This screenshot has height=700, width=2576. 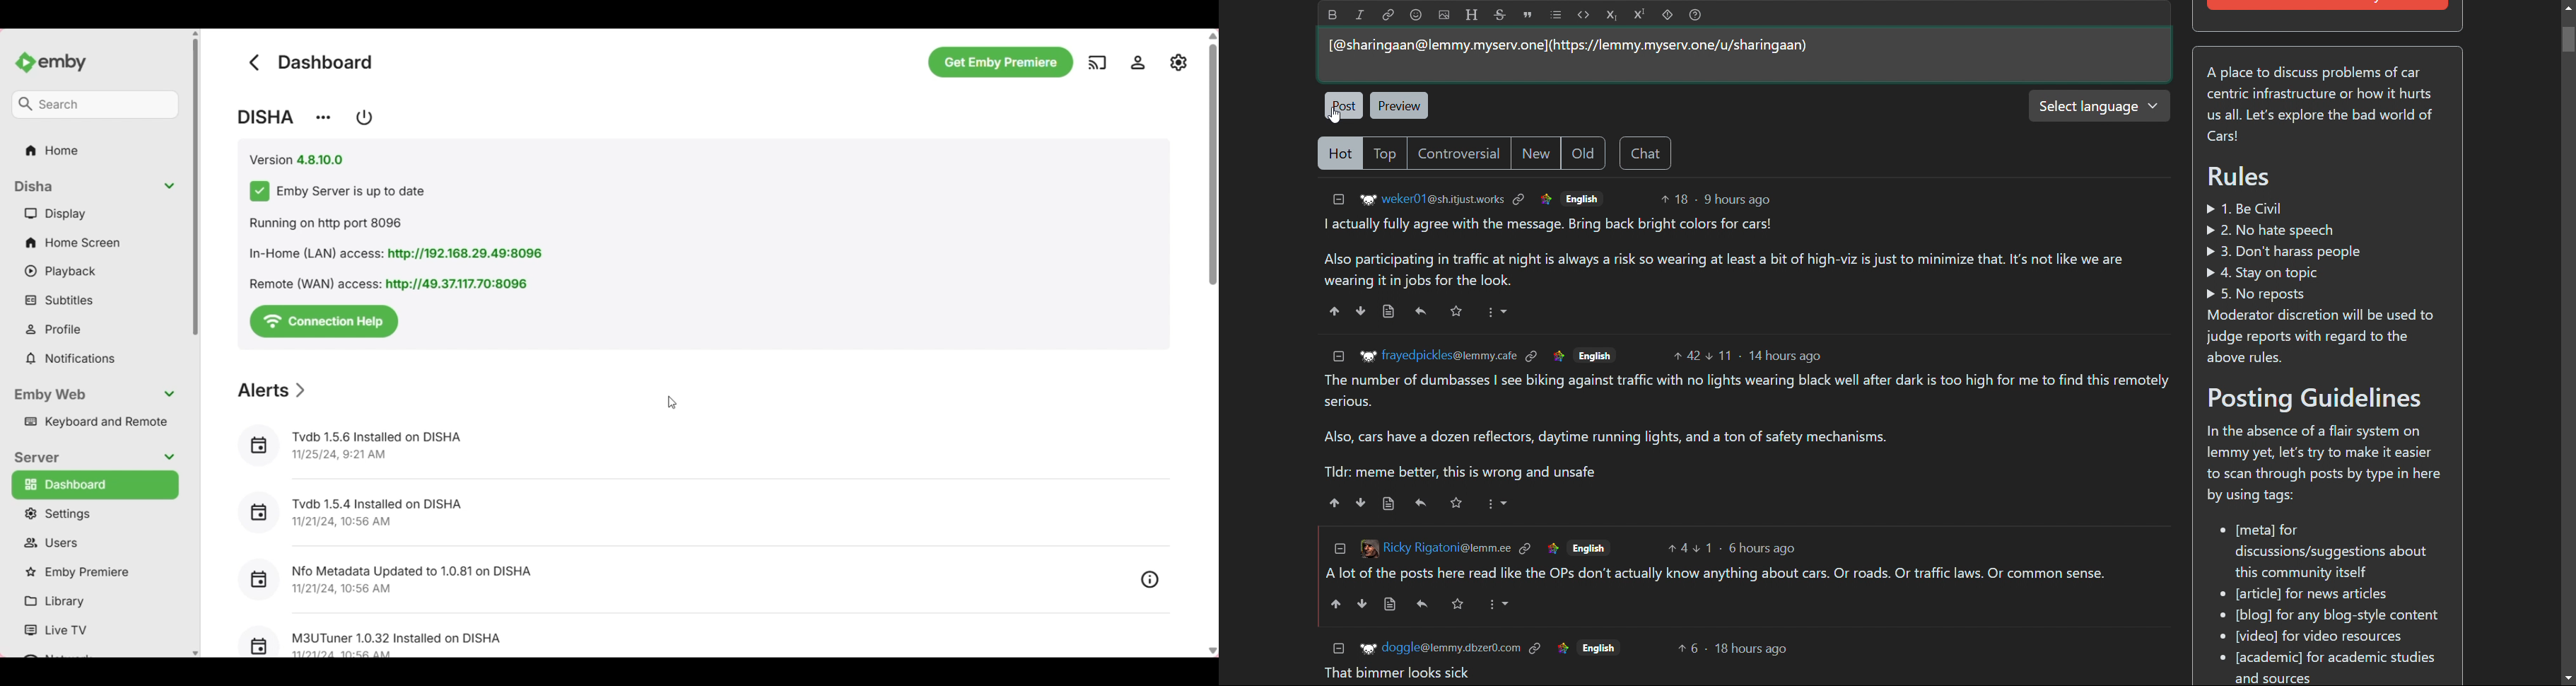 What do you see at coordinates (271, 390) in the screenshot?
I see `Section title` at bounding box center [271, 390].